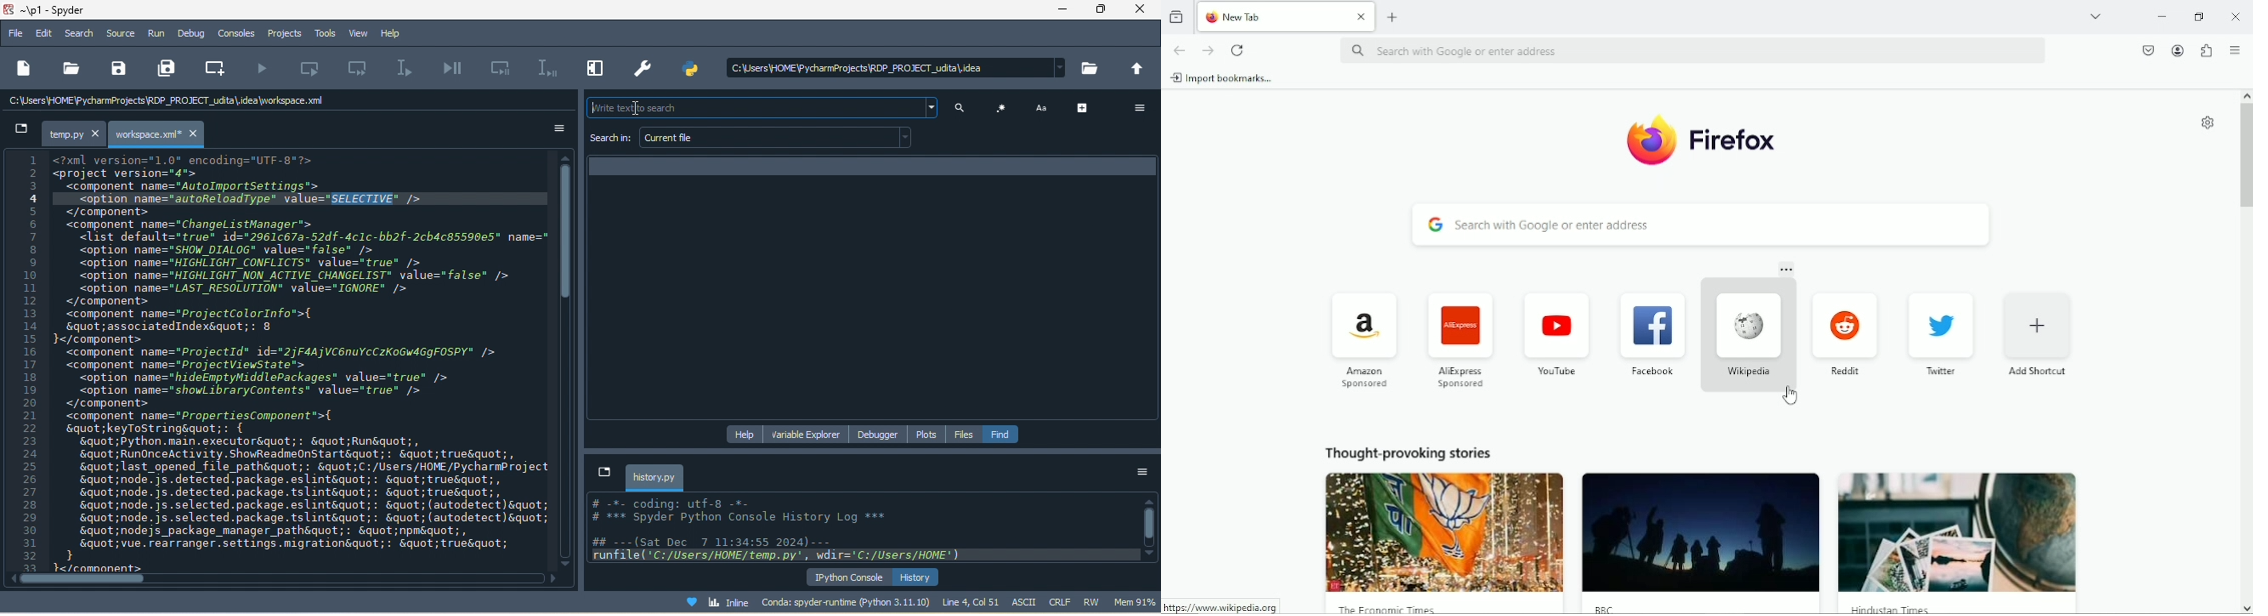  What do you see at coordinates (1446, 532) in the screenshot?
I see `image` at bounding box center [1446, 532].